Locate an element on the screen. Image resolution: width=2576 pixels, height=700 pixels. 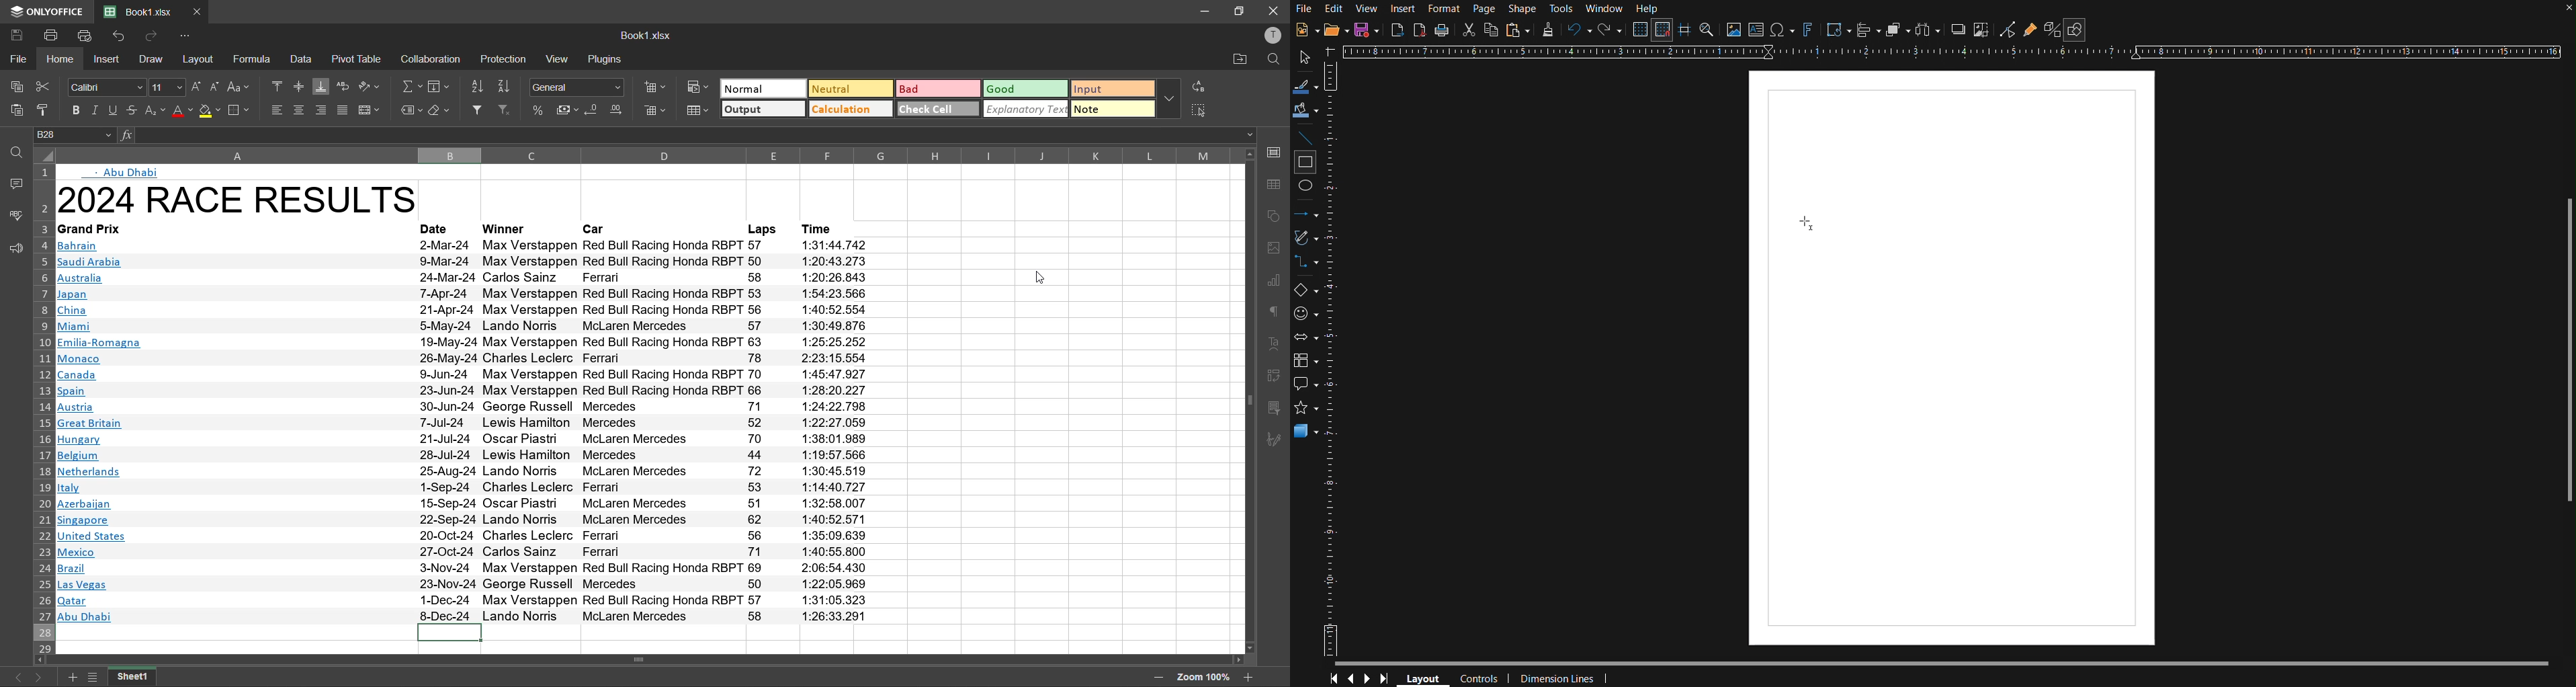
3D Objects is located at coordinates (1306, 431).